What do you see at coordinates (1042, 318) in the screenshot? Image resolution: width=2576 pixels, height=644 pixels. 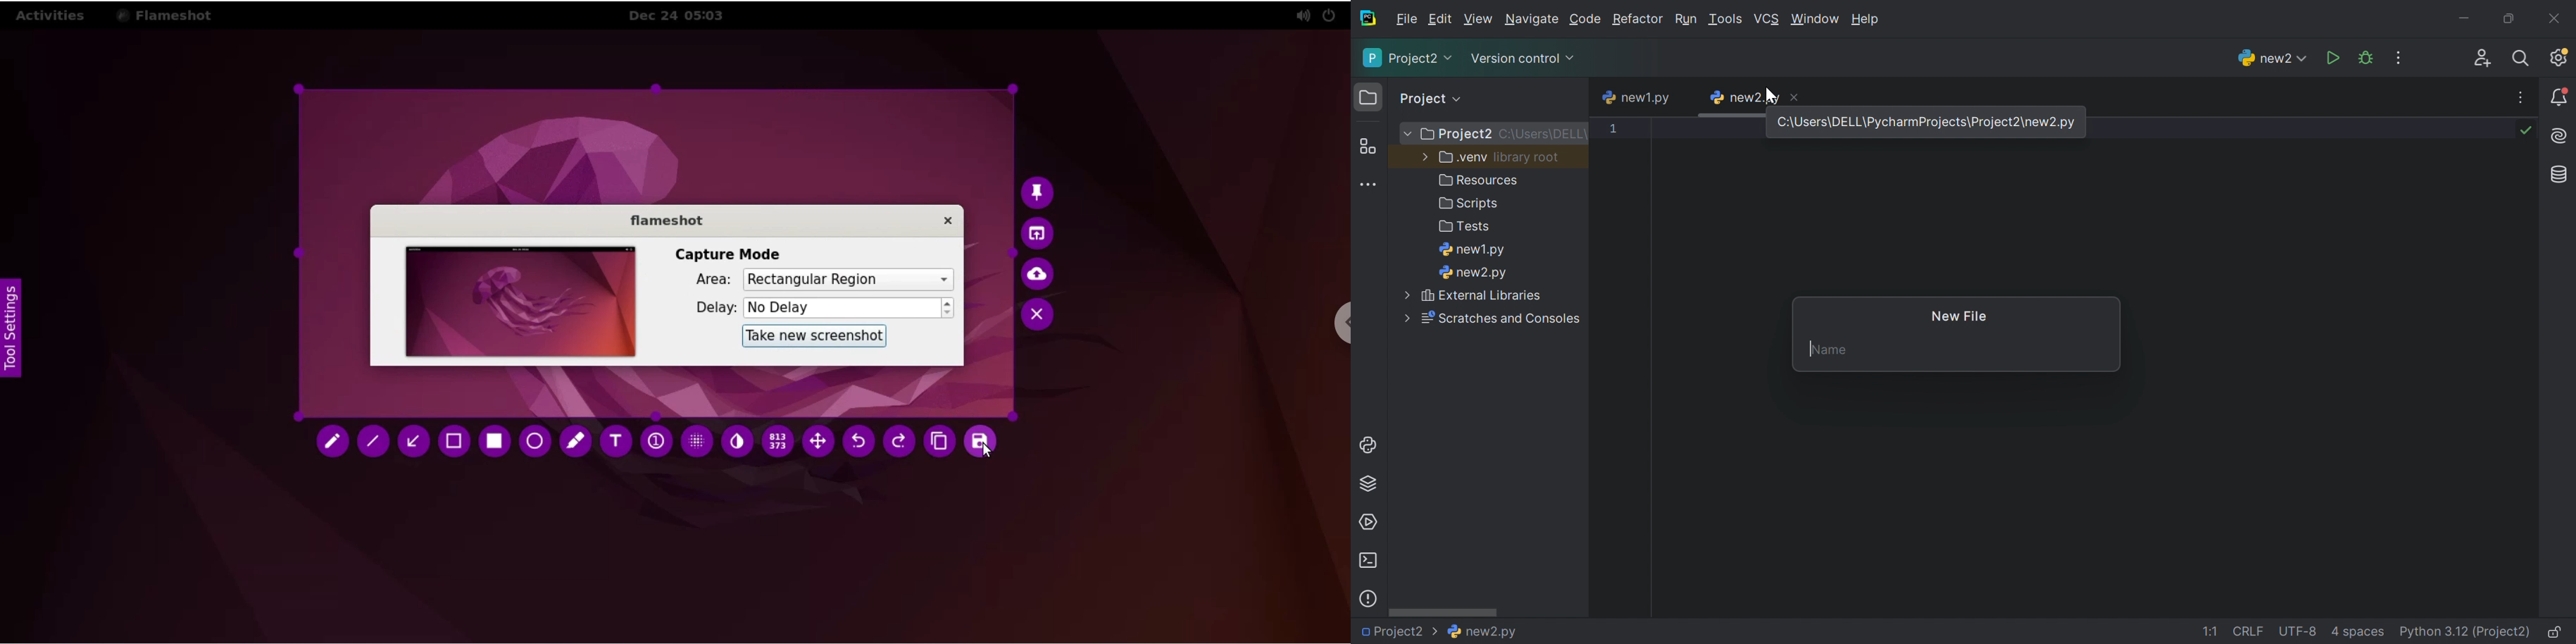 I see `cancel capture` at bounding box center [1042, 318].